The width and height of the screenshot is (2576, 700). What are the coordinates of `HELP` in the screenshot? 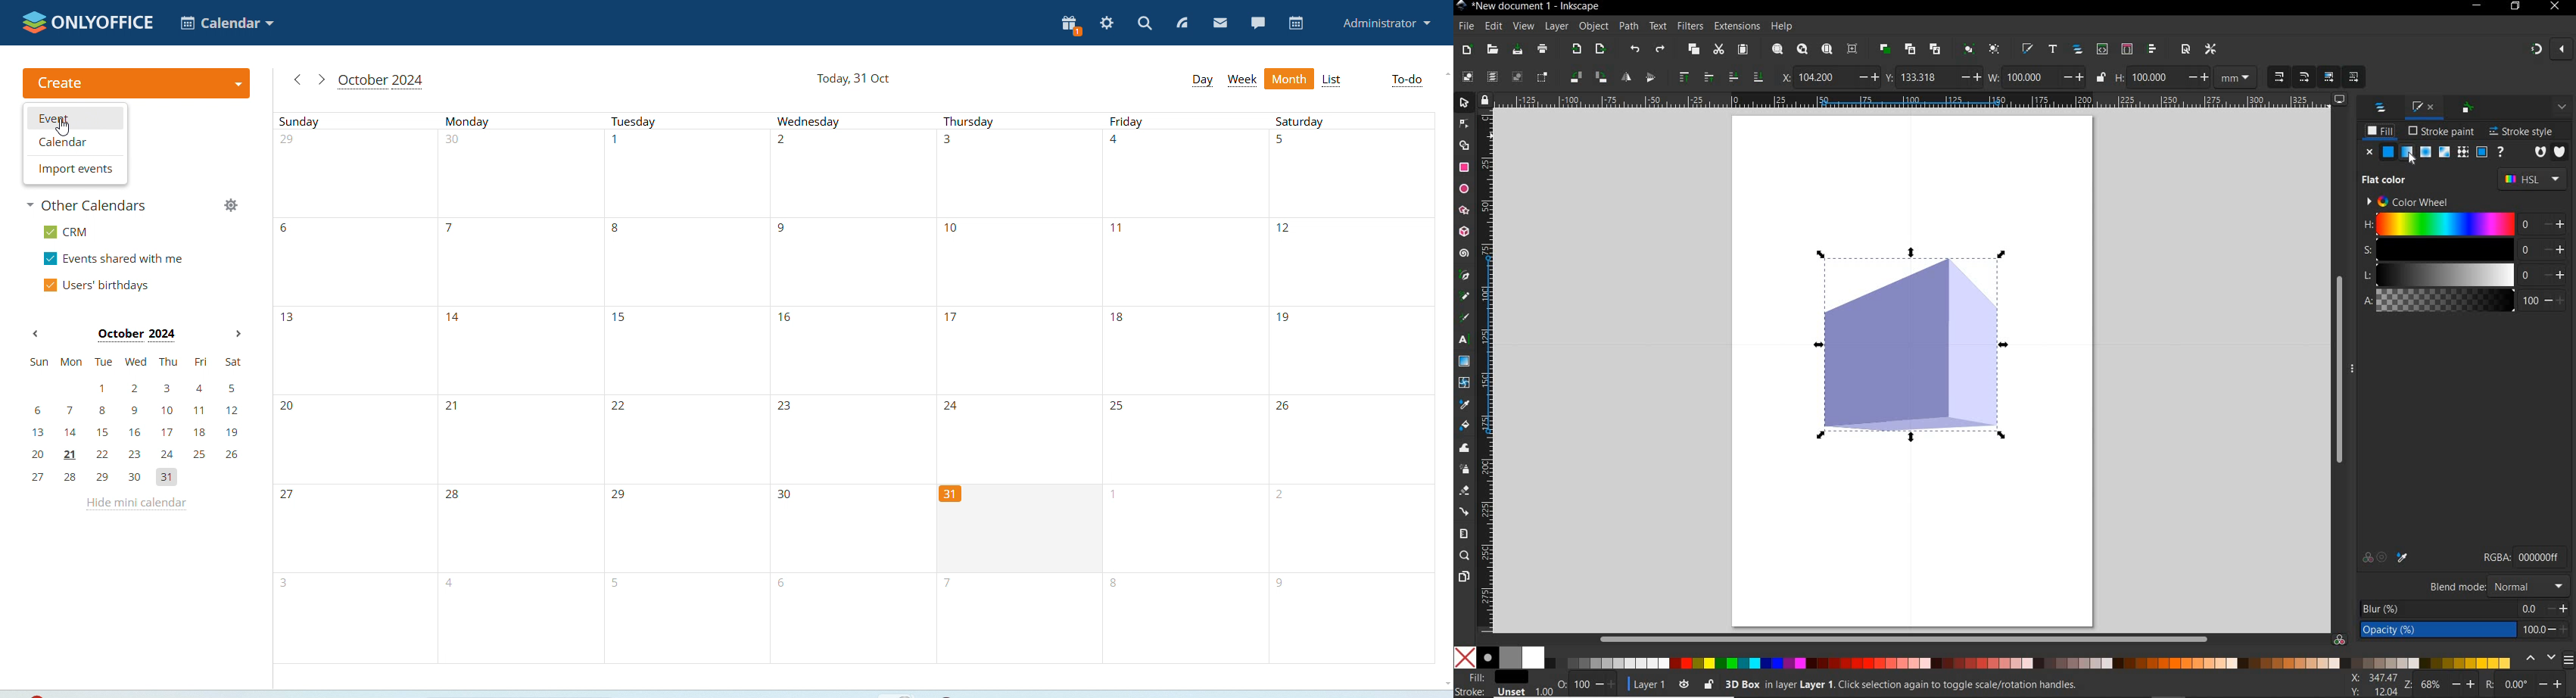 It's located at (1783, 25).